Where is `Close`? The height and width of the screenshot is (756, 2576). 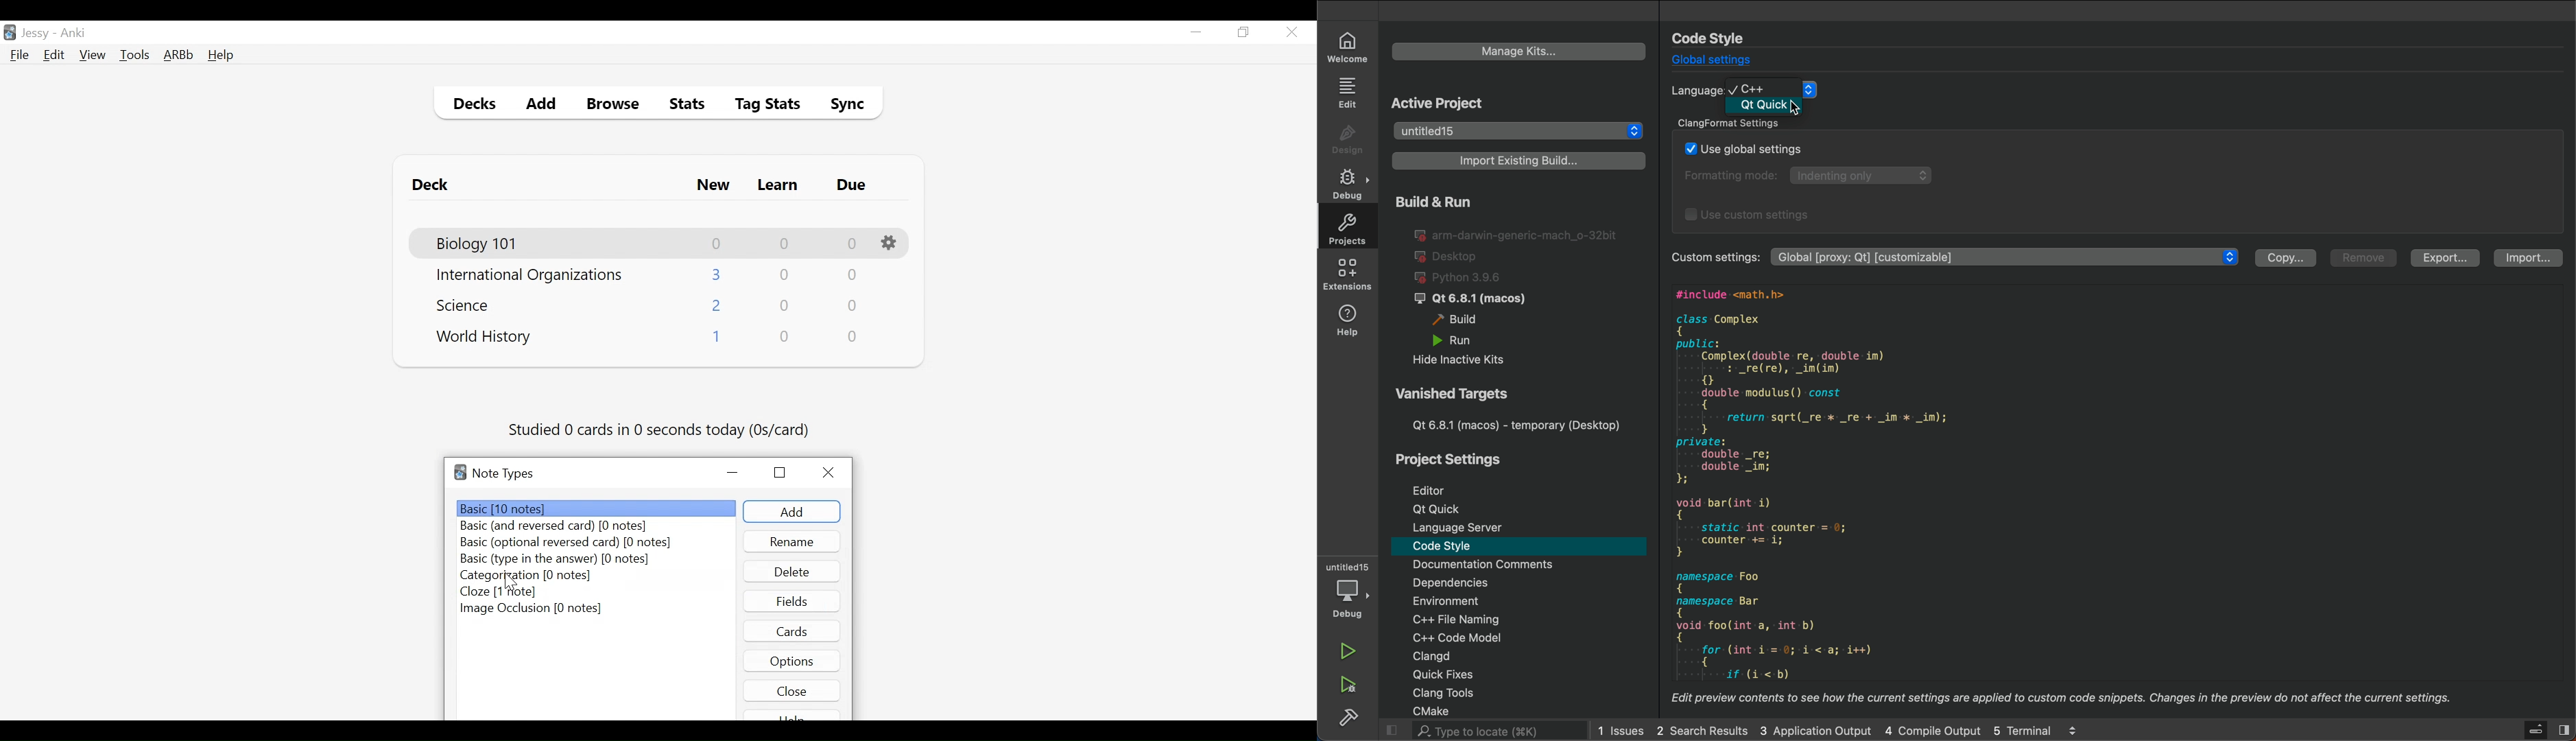 Close is located at coordinates (1291, 32).